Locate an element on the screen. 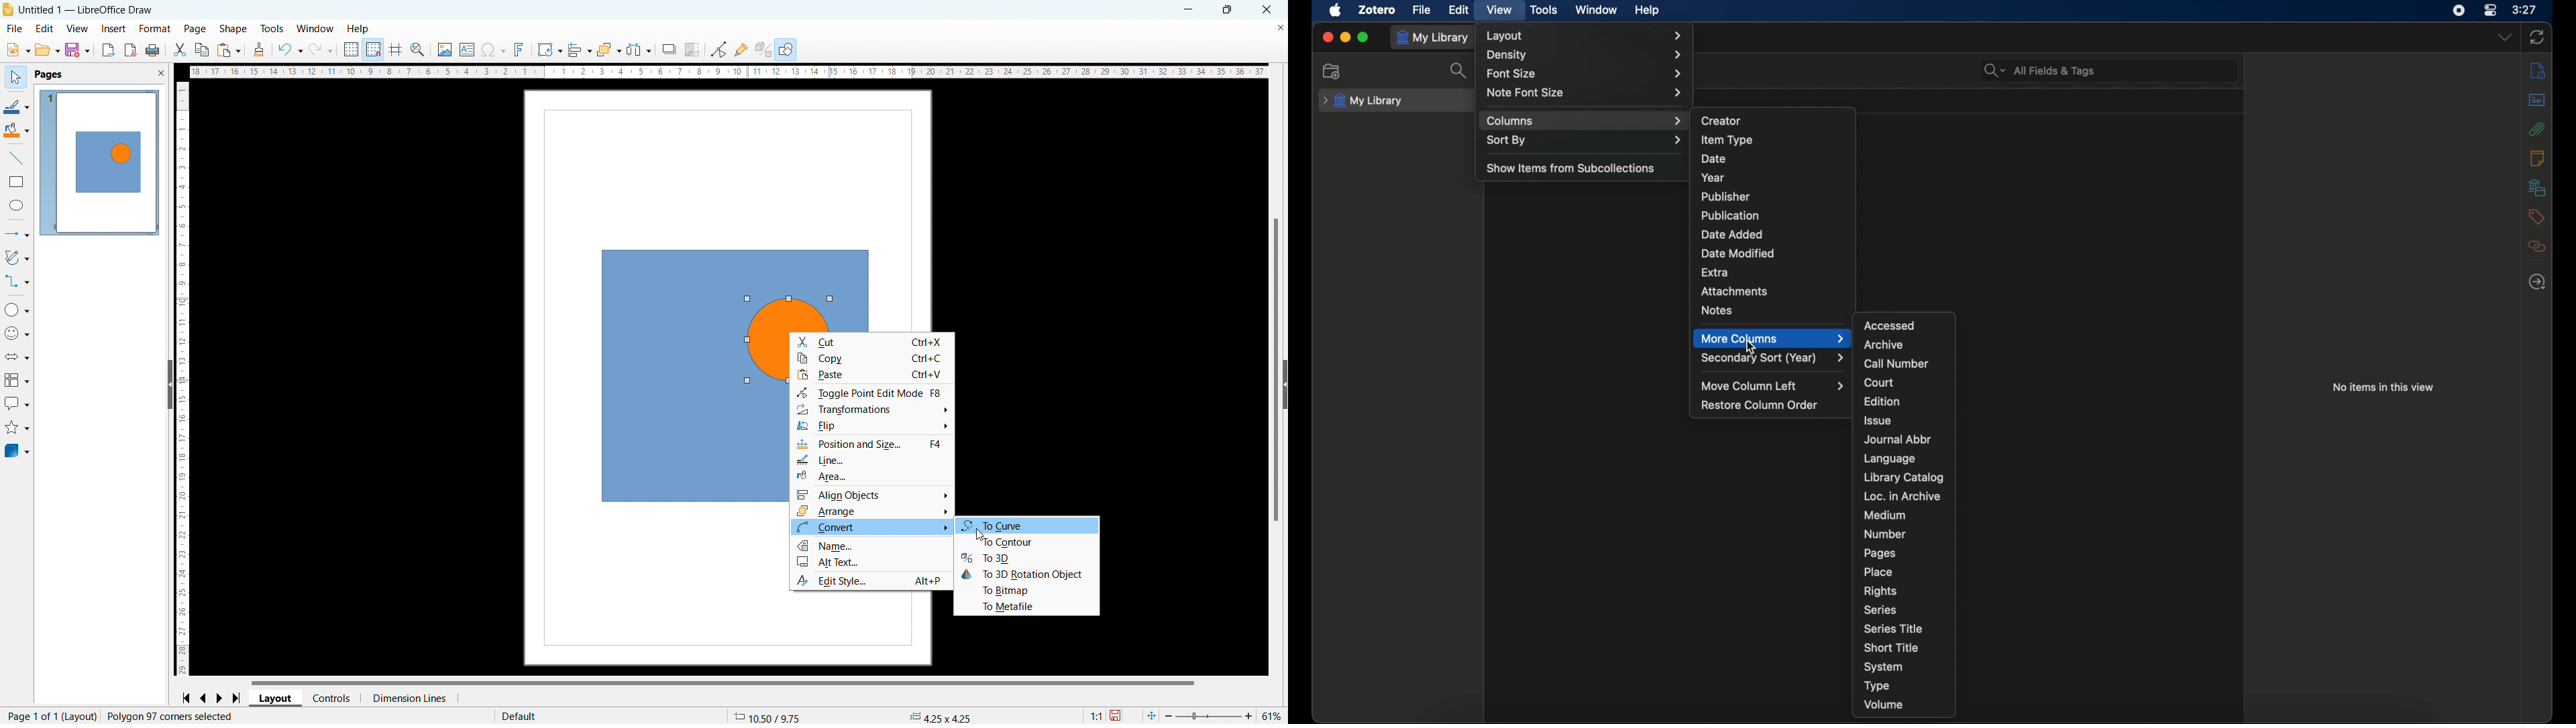 Image resolution: width=2576 pixels, height=728 pixels. xoom snd pan is located at coordinates (417, 50).